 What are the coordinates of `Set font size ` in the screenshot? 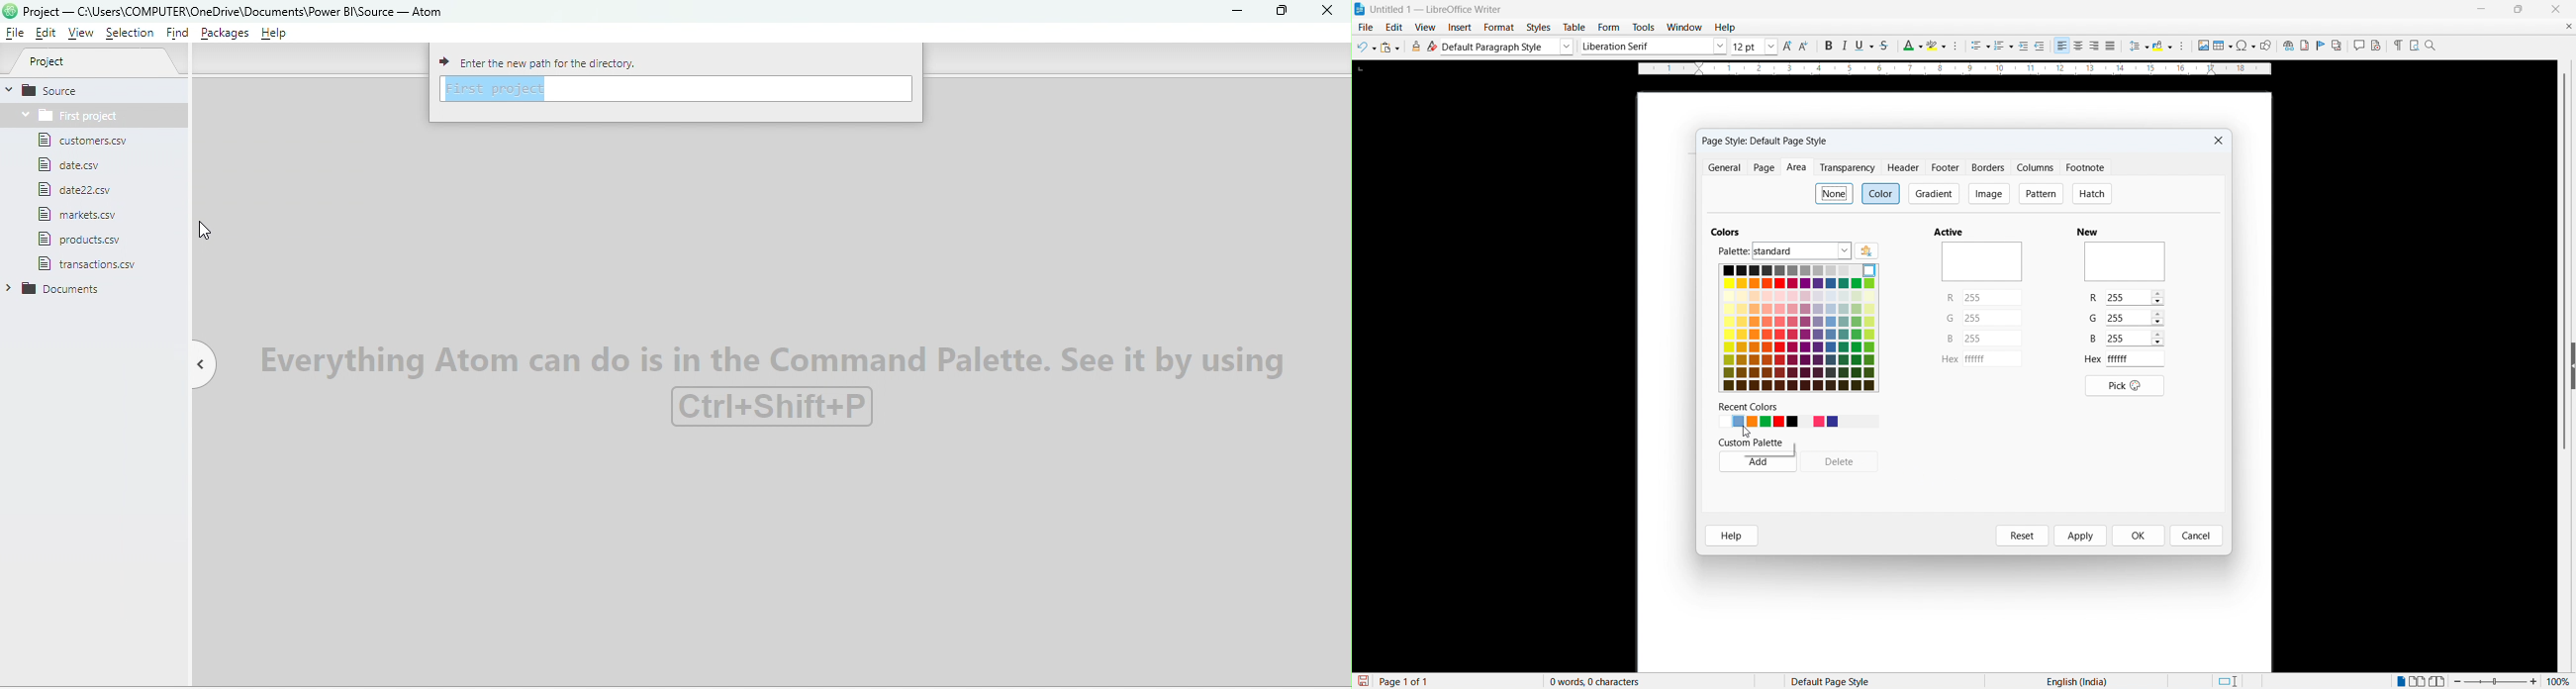 It's located at (1755, 47).